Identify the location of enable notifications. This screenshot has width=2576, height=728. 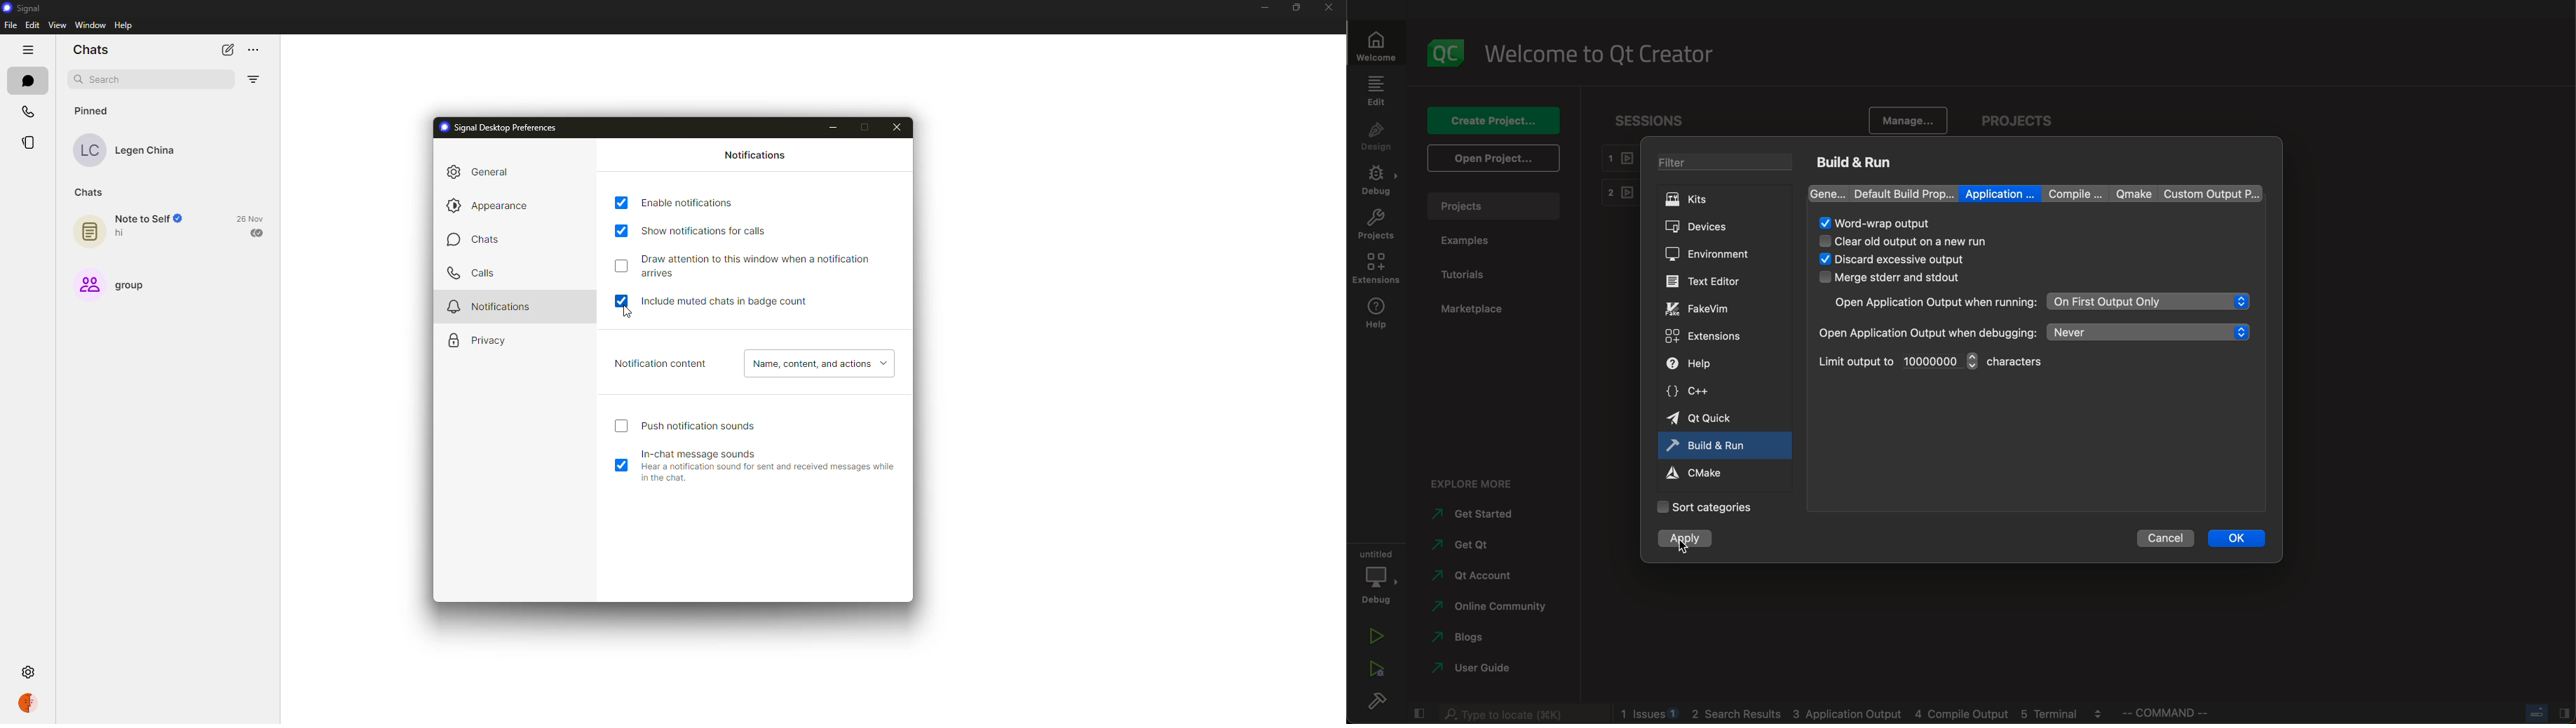
(689, 201).